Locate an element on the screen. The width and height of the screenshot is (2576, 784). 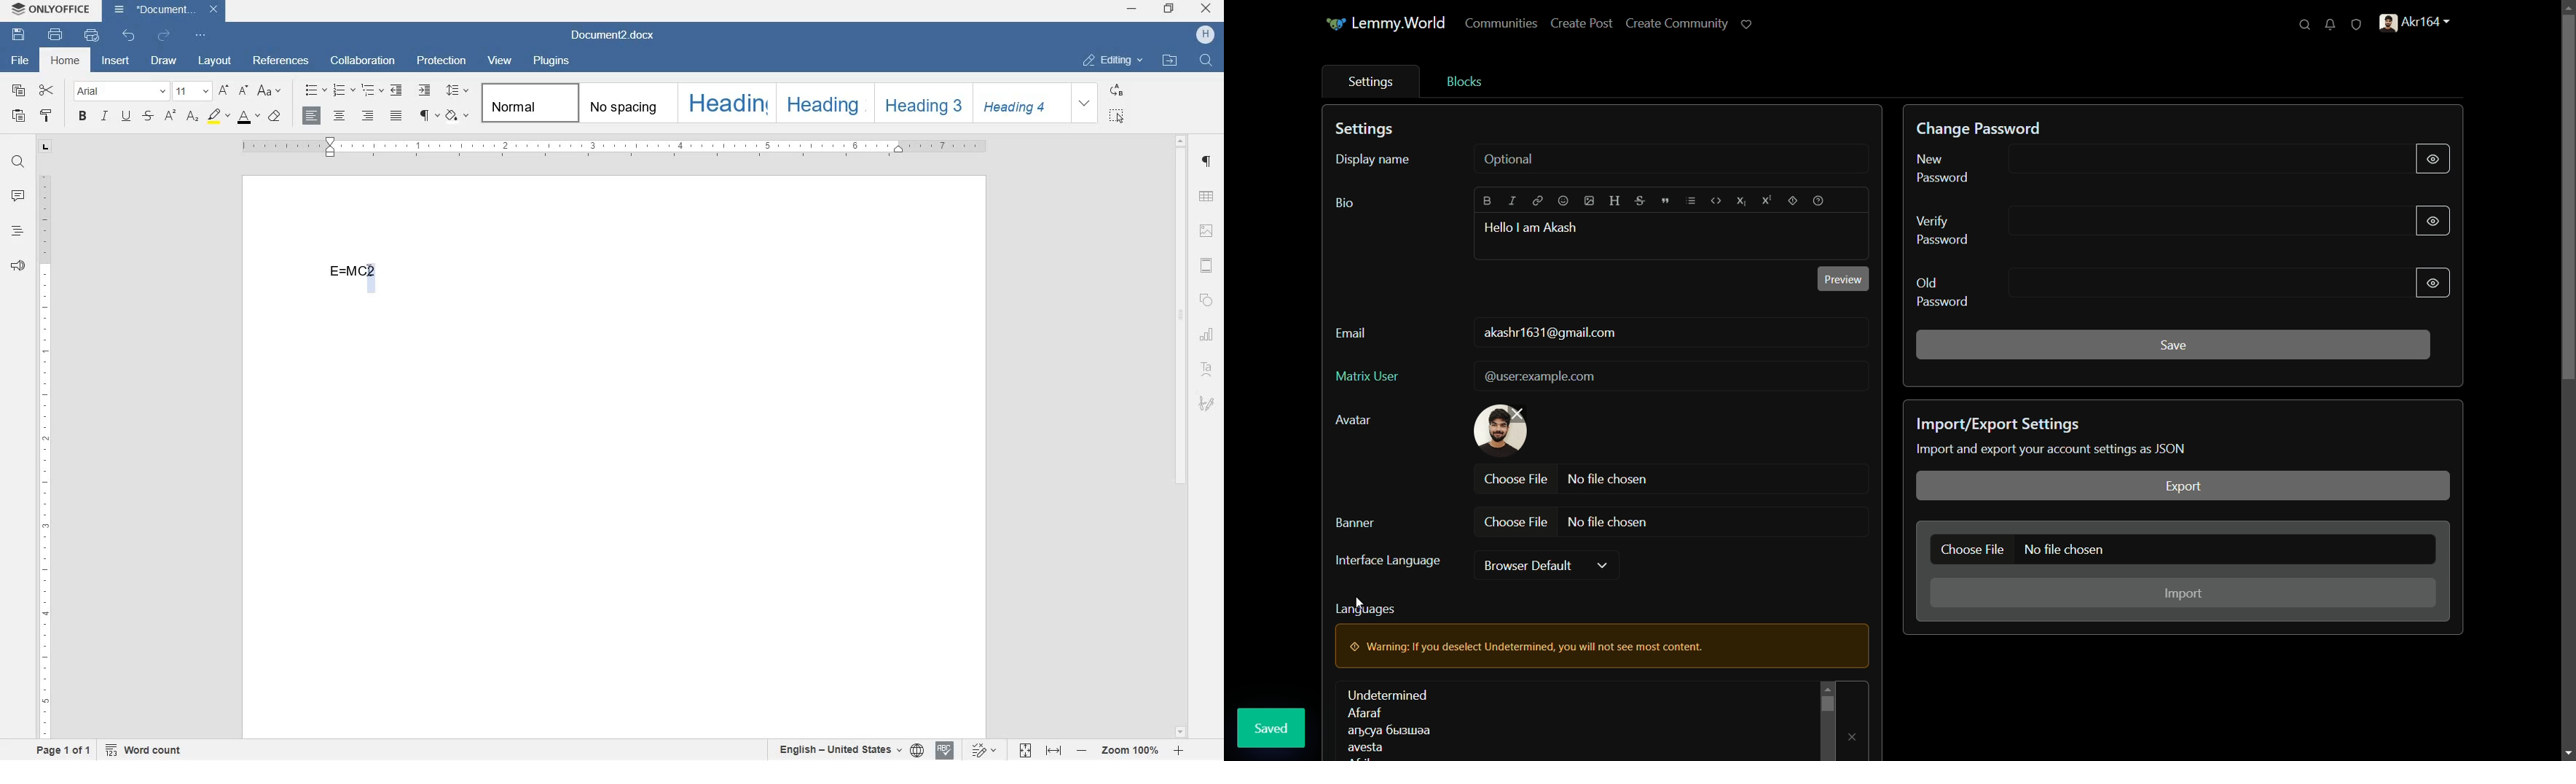
home is located at coordinates (64, 62).